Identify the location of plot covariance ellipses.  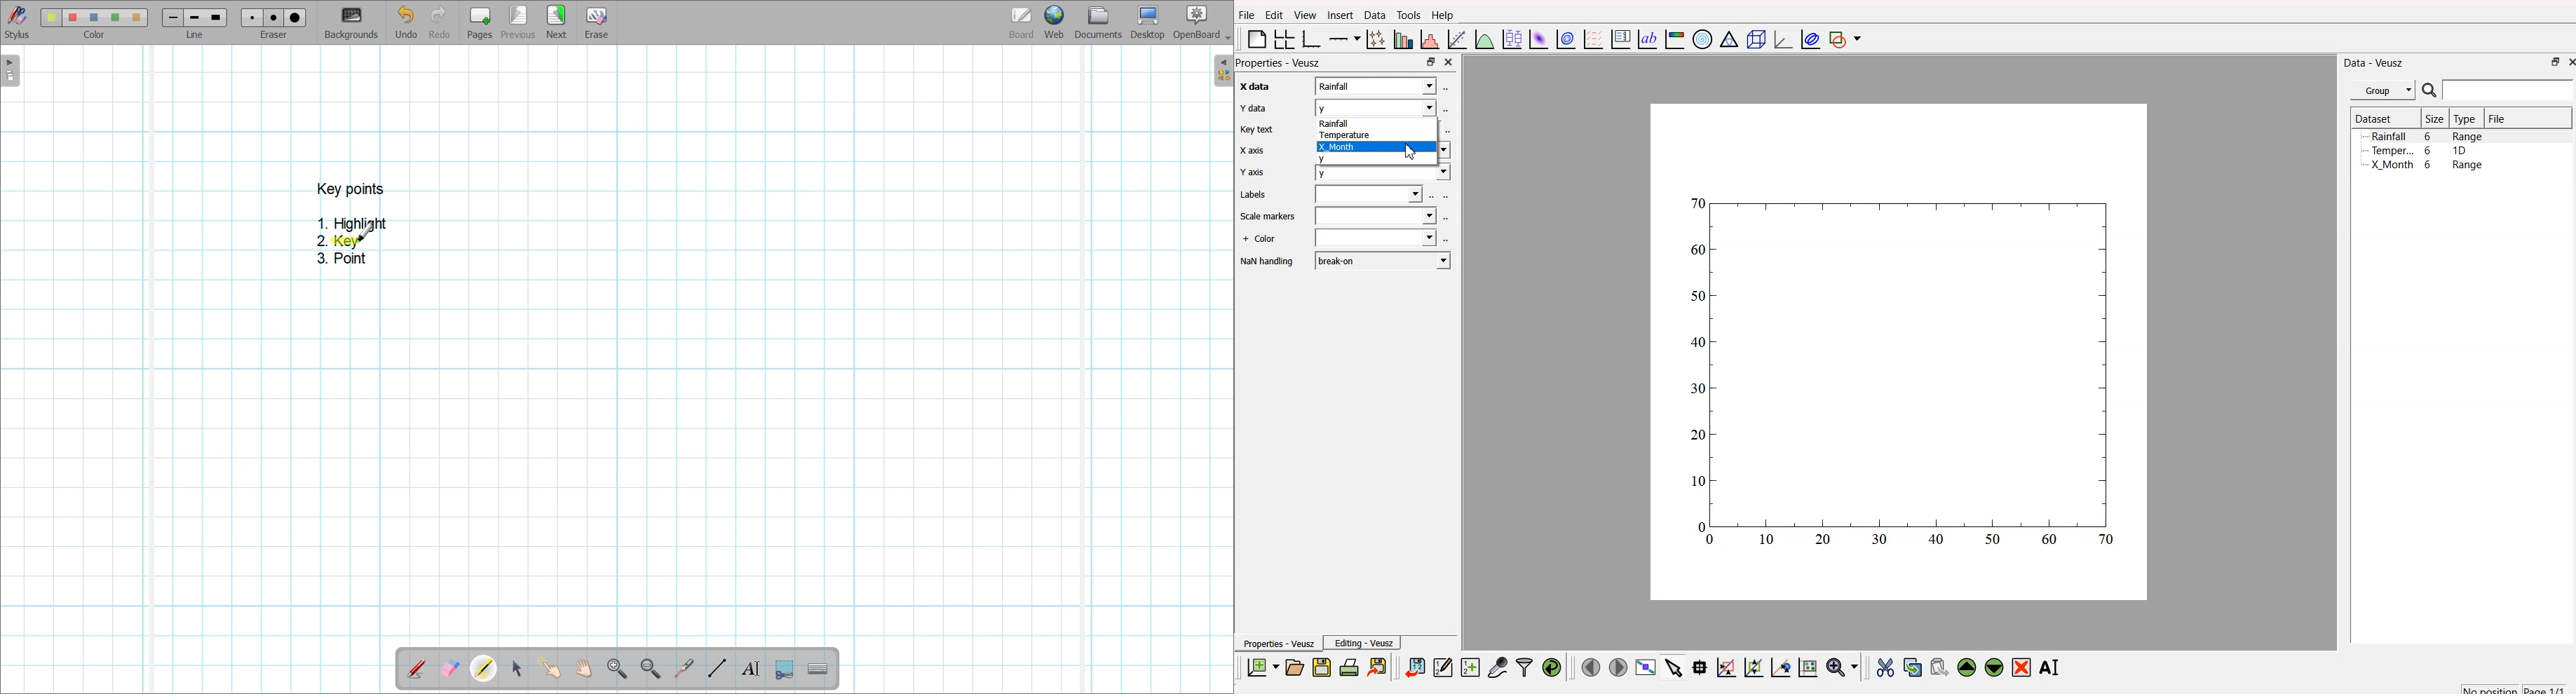
(1808, 39).